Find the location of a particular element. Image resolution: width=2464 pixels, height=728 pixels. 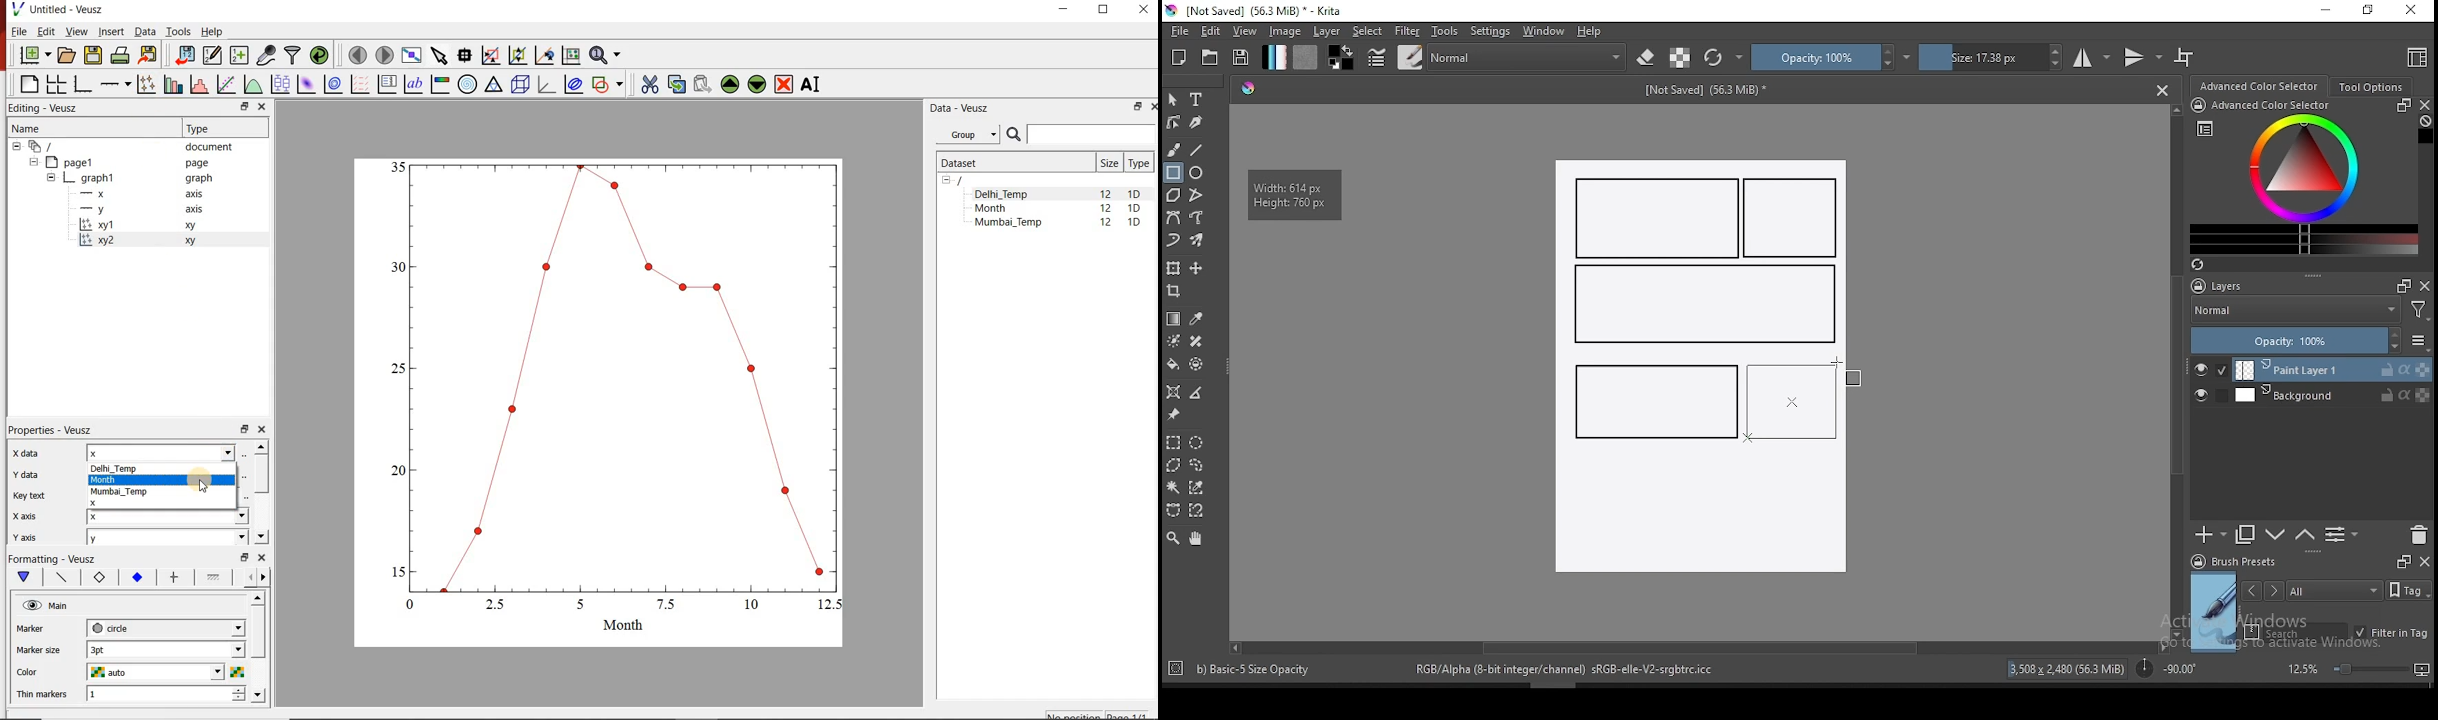

Minor ticks is located at coordinates (214, 577).